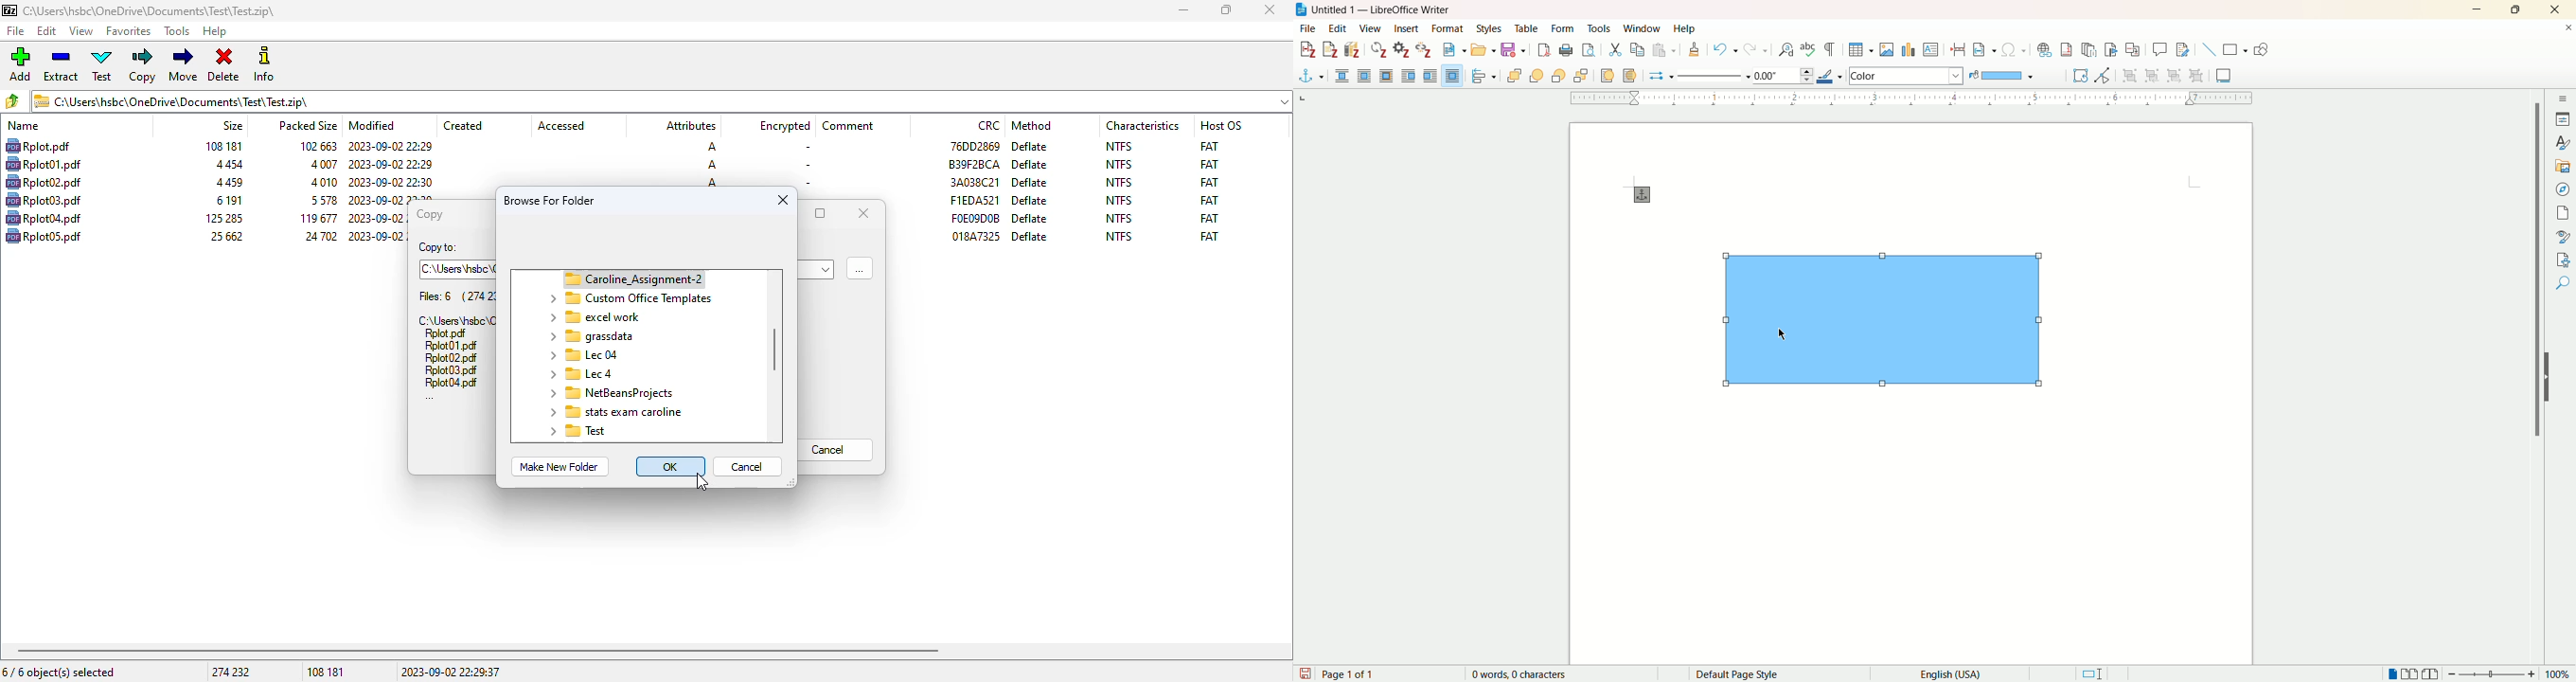 Image resolution: width=2576 pixels, height=700 pixels. What do you see at coordinates (1119, 182) in the screenshot?
I see `NTFS` at bounding box center [1119, 182].